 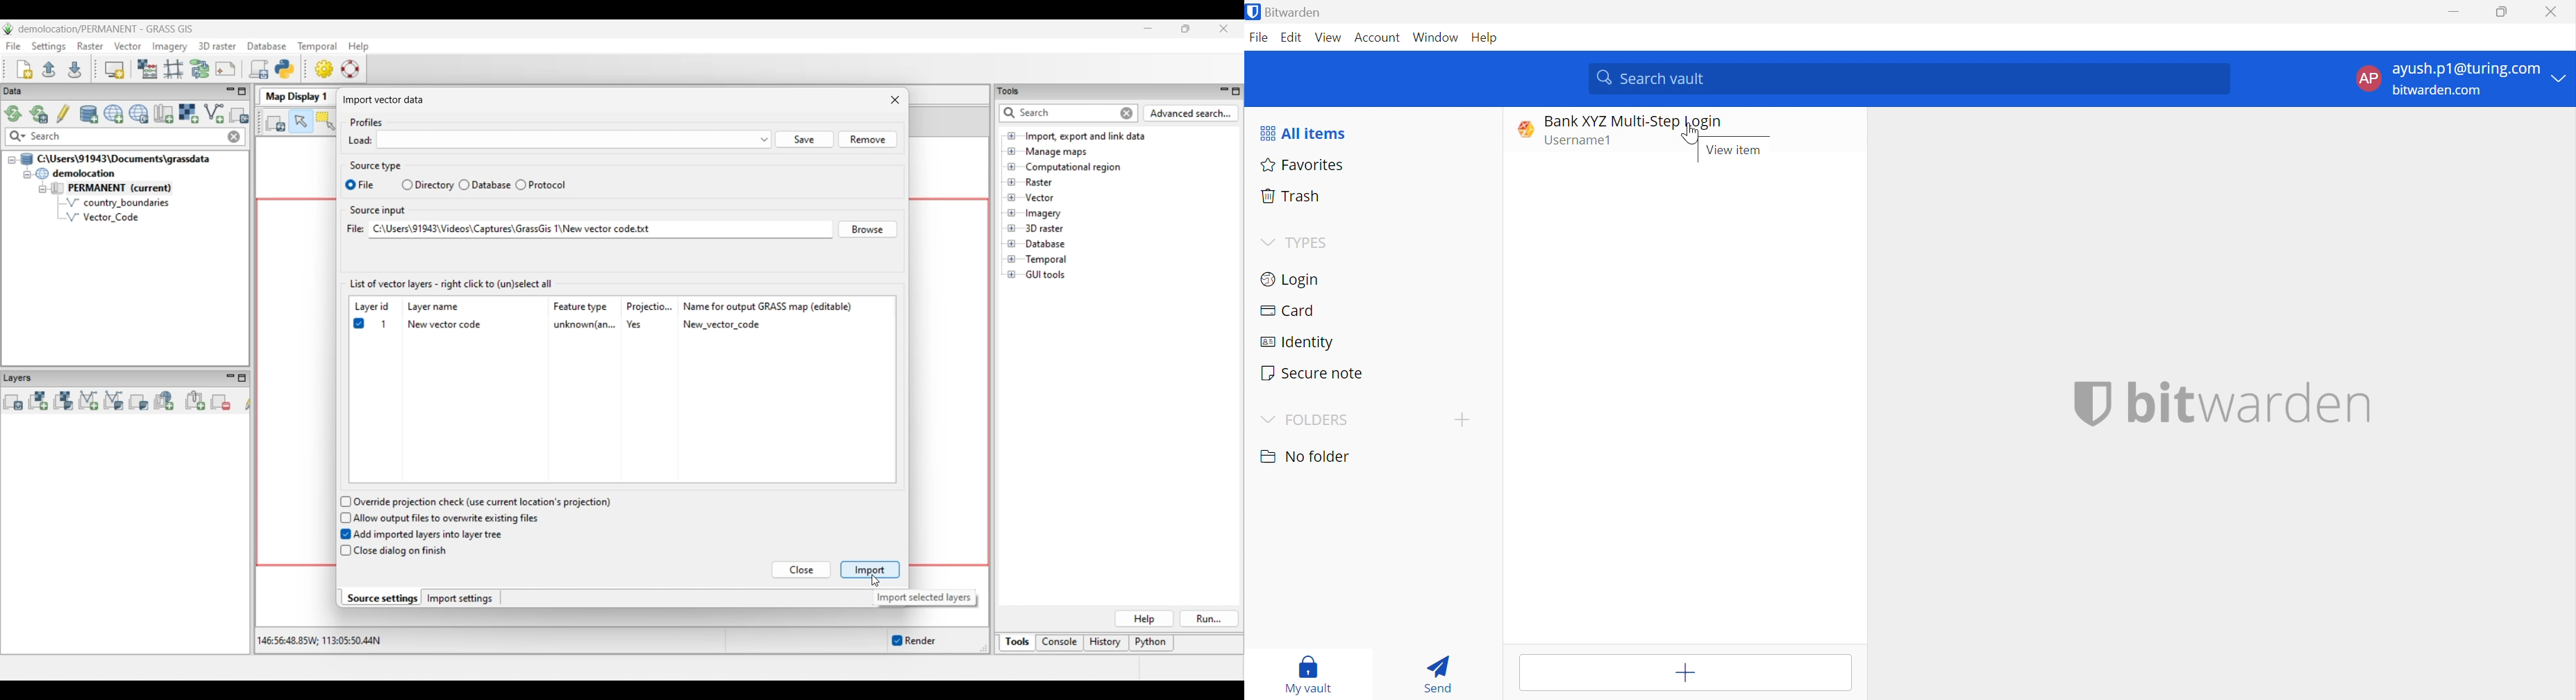 I want to click on Favorites, so click(x=1305, y=165).